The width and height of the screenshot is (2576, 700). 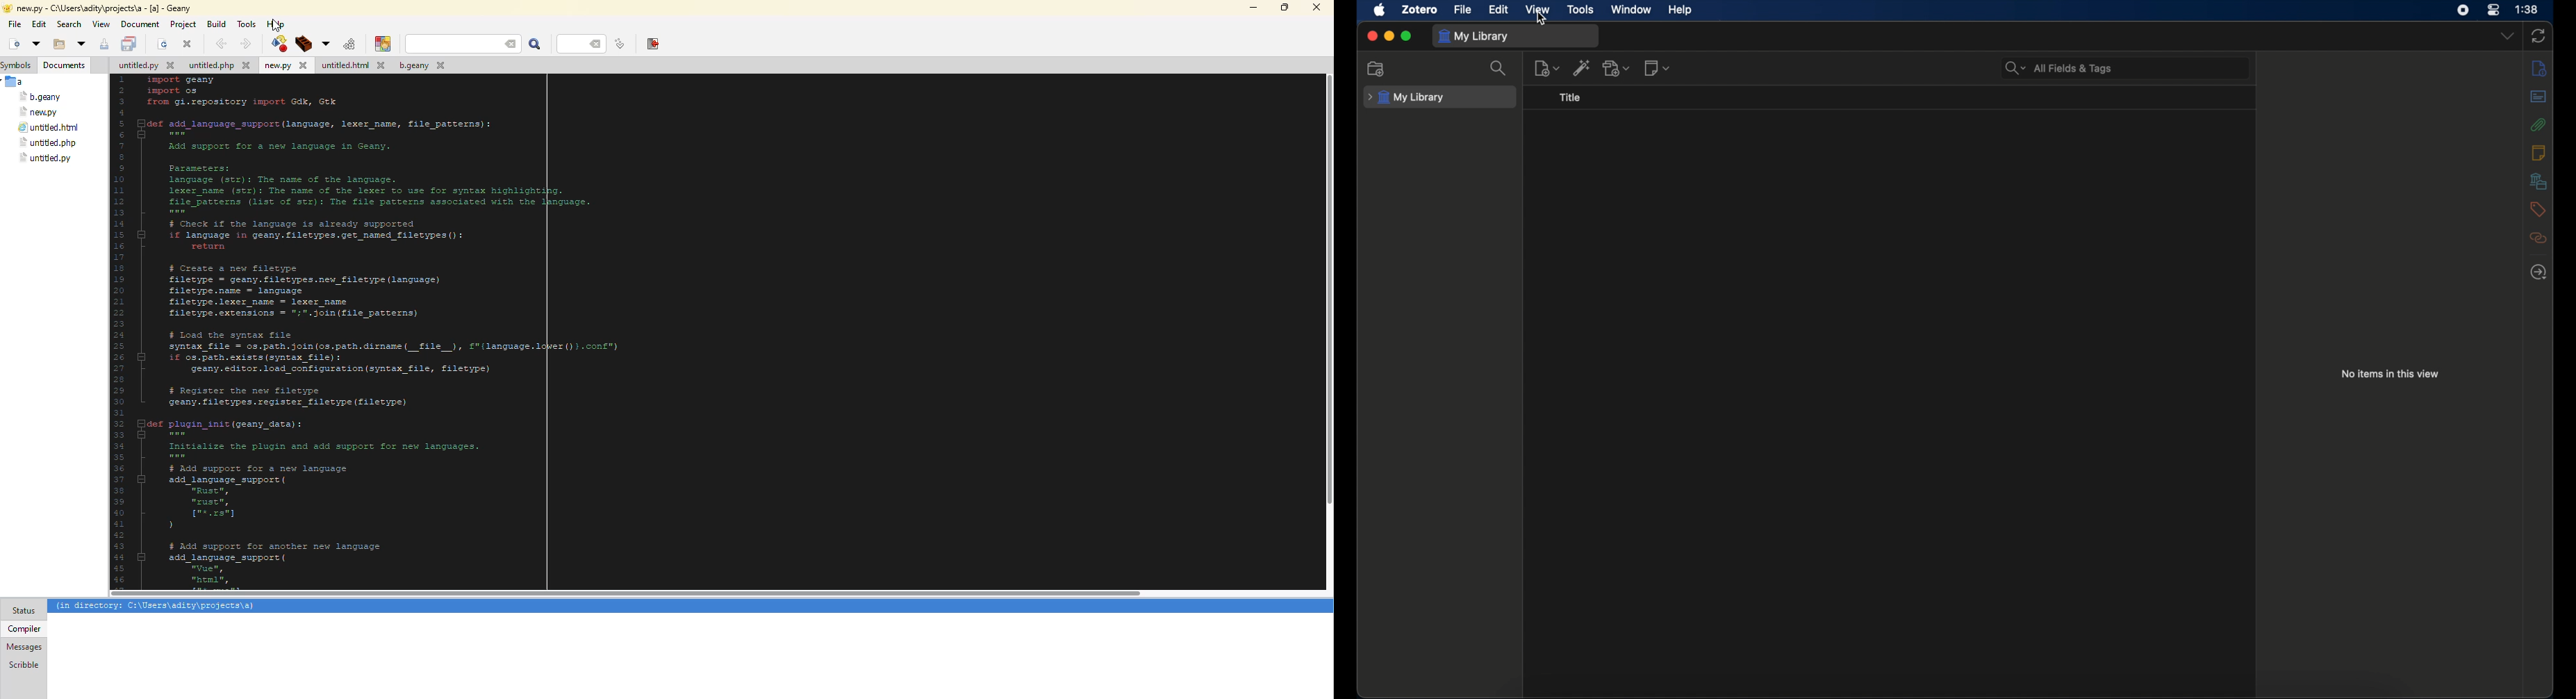 What do you see at coordinates (2538, 153) in the screenshot?
I see `notes` at bounding box center [2538, 153].